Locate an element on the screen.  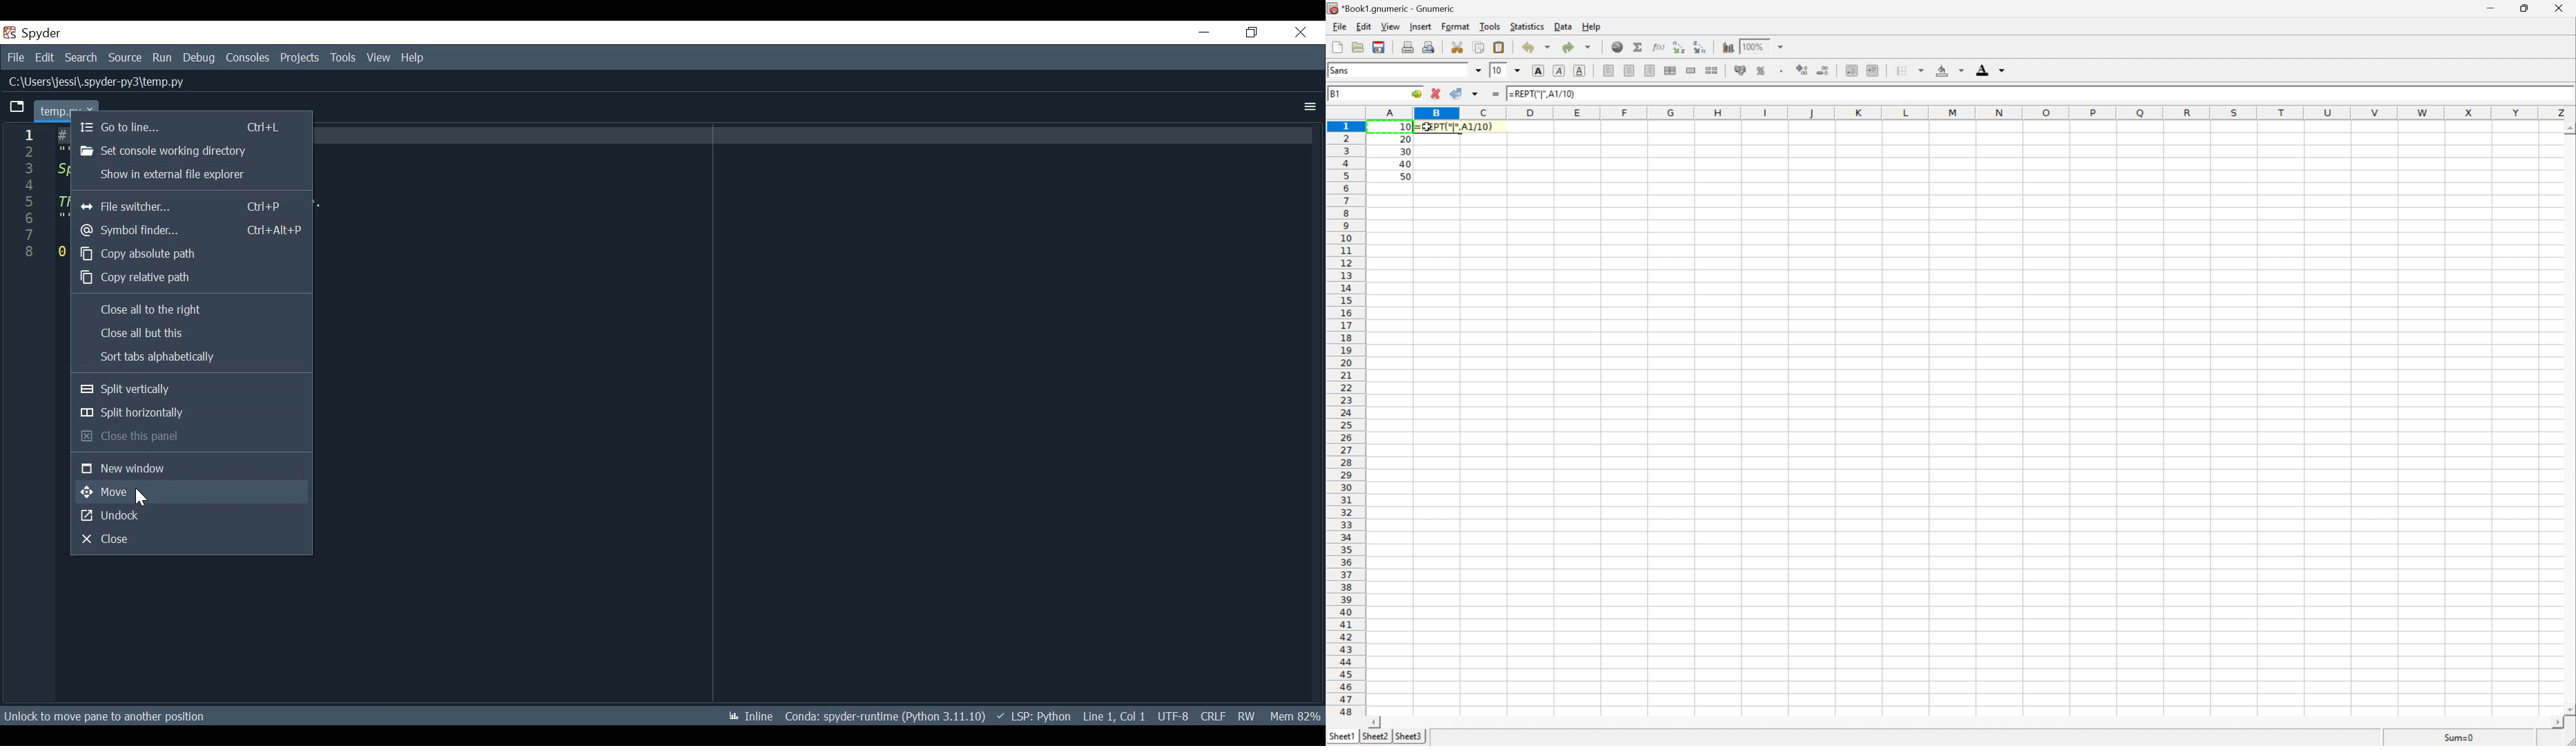
Underline is located at coordinates (1580, 70).